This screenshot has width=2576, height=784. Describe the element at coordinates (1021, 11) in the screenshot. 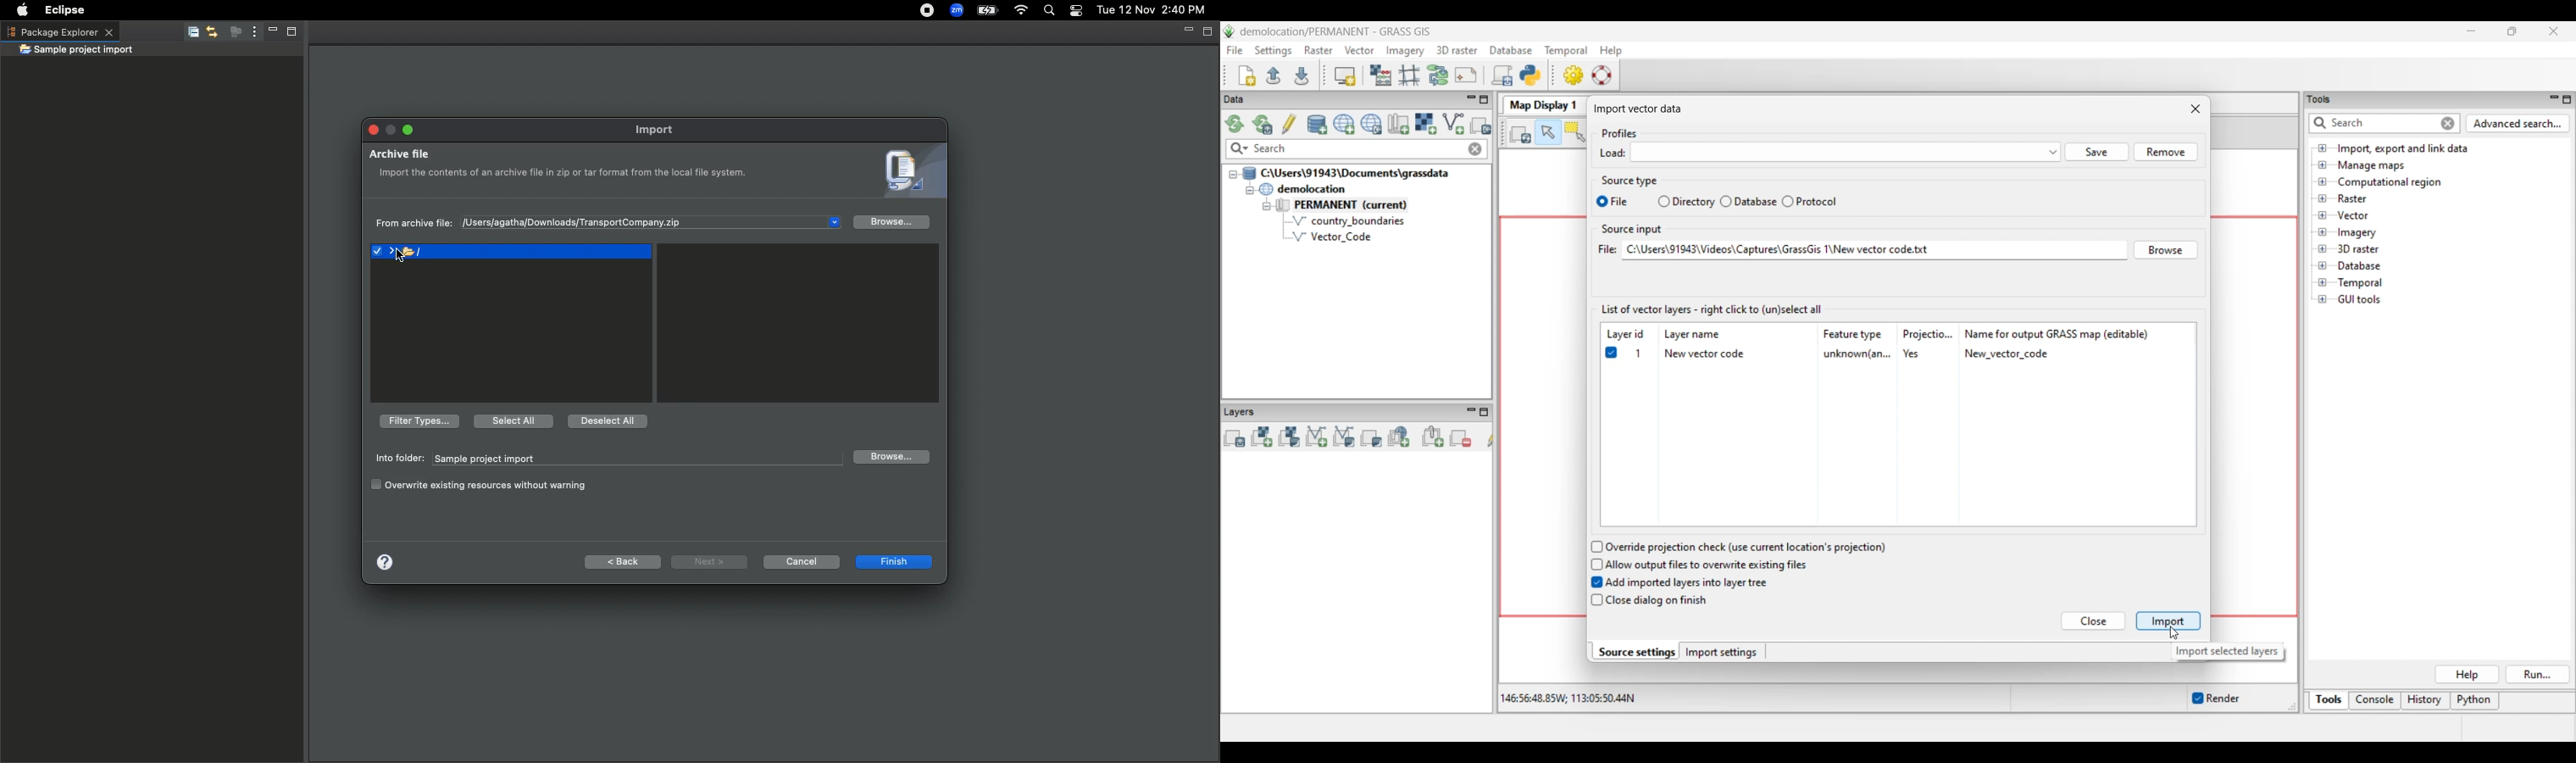

I see `Internet` at that location.